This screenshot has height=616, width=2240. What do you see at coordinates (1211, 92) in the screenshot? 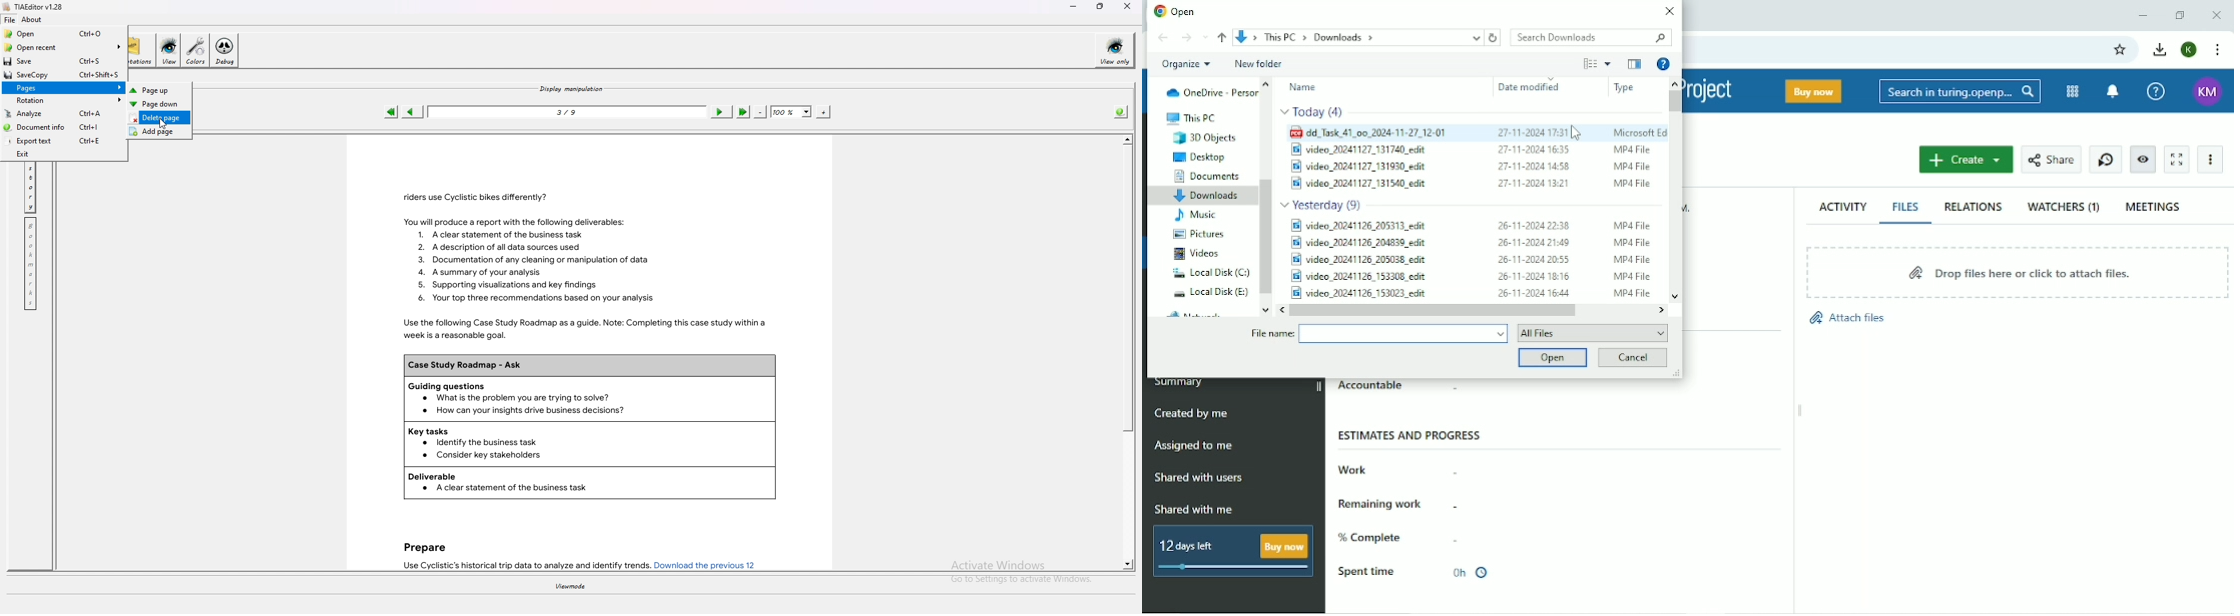
I see `OneDrive - Personal` at bounding box center [1211, 92].